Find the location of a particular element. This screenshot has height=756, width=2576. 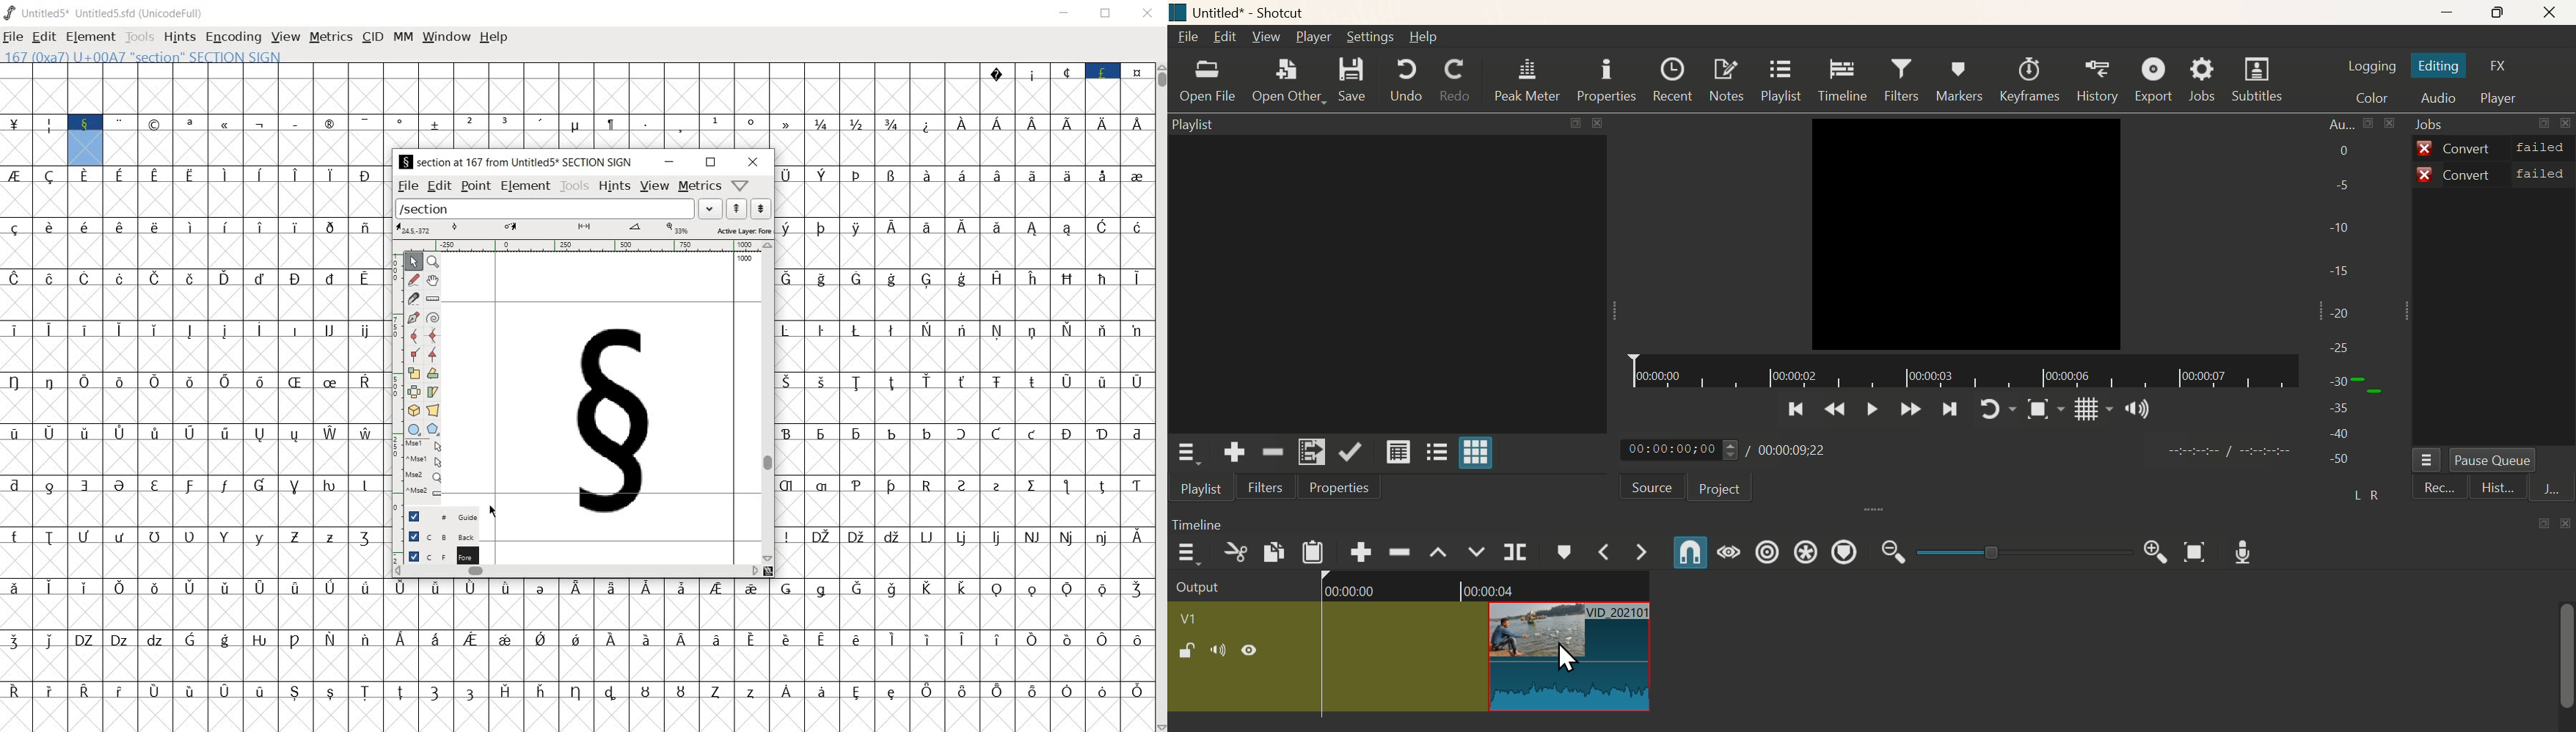

 is located at coordinates (1894, 551).